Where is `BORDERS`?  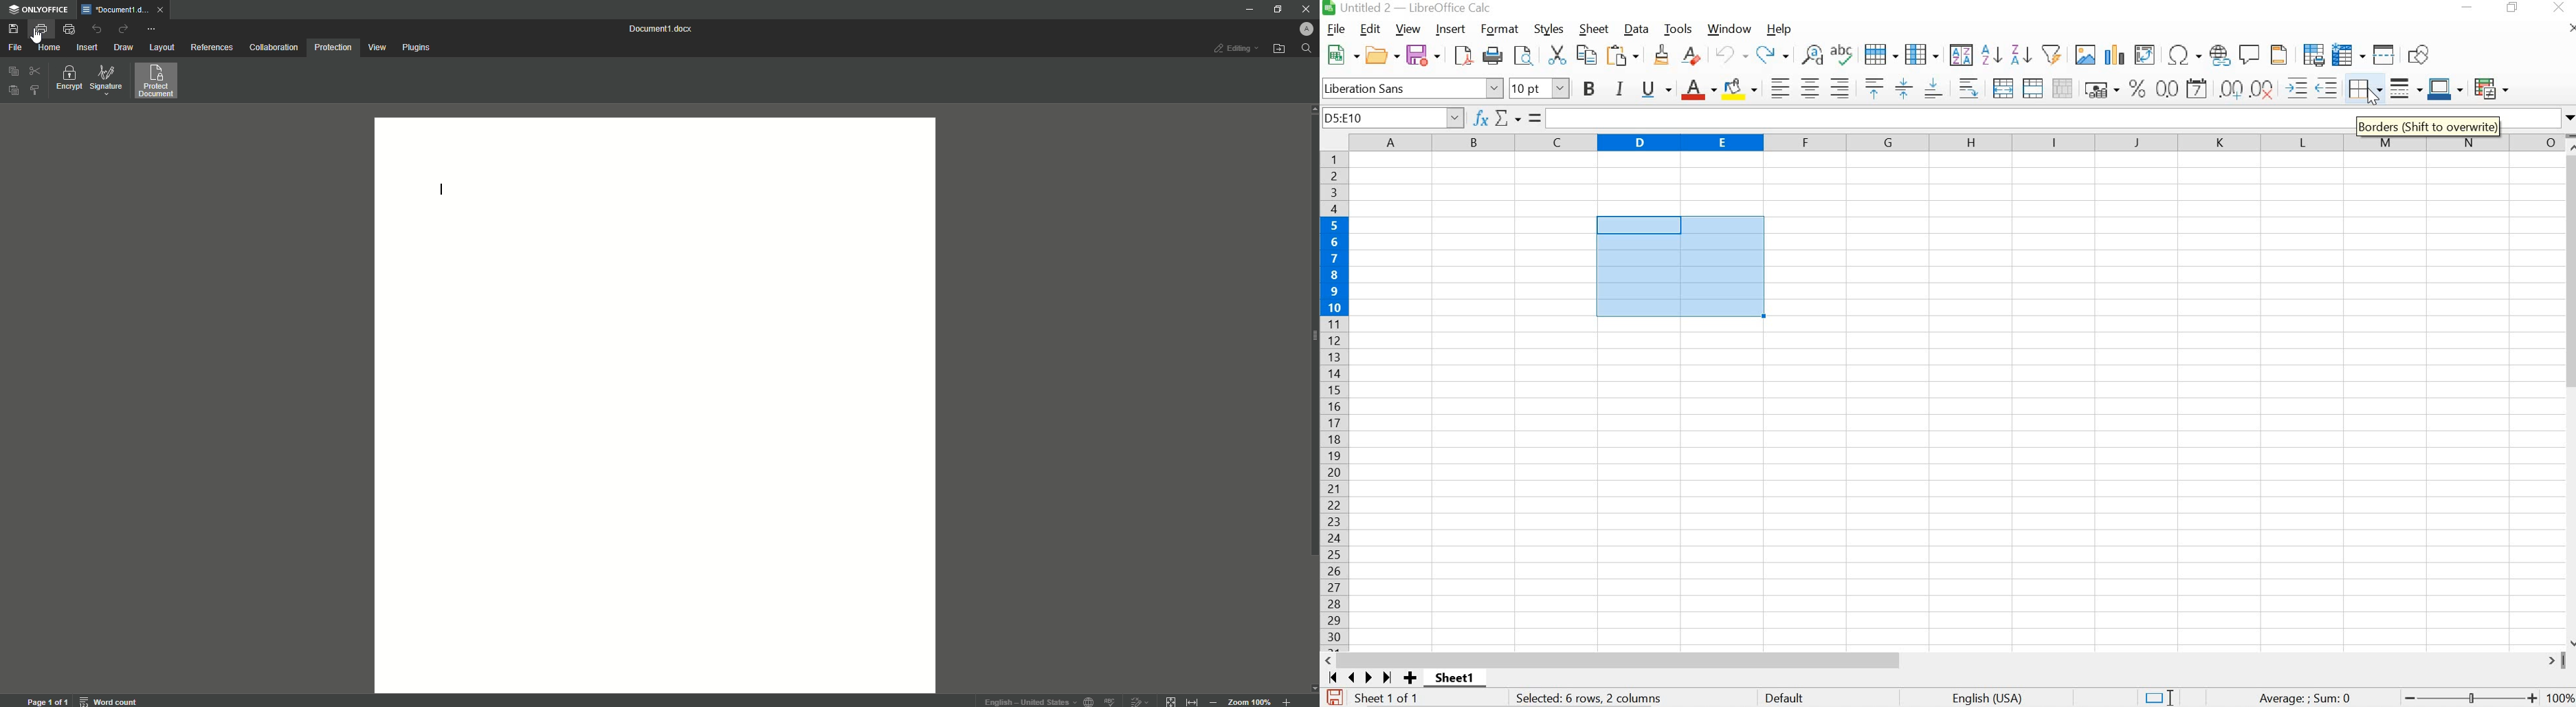 BORDERS is located at coordinates (2367, 90).